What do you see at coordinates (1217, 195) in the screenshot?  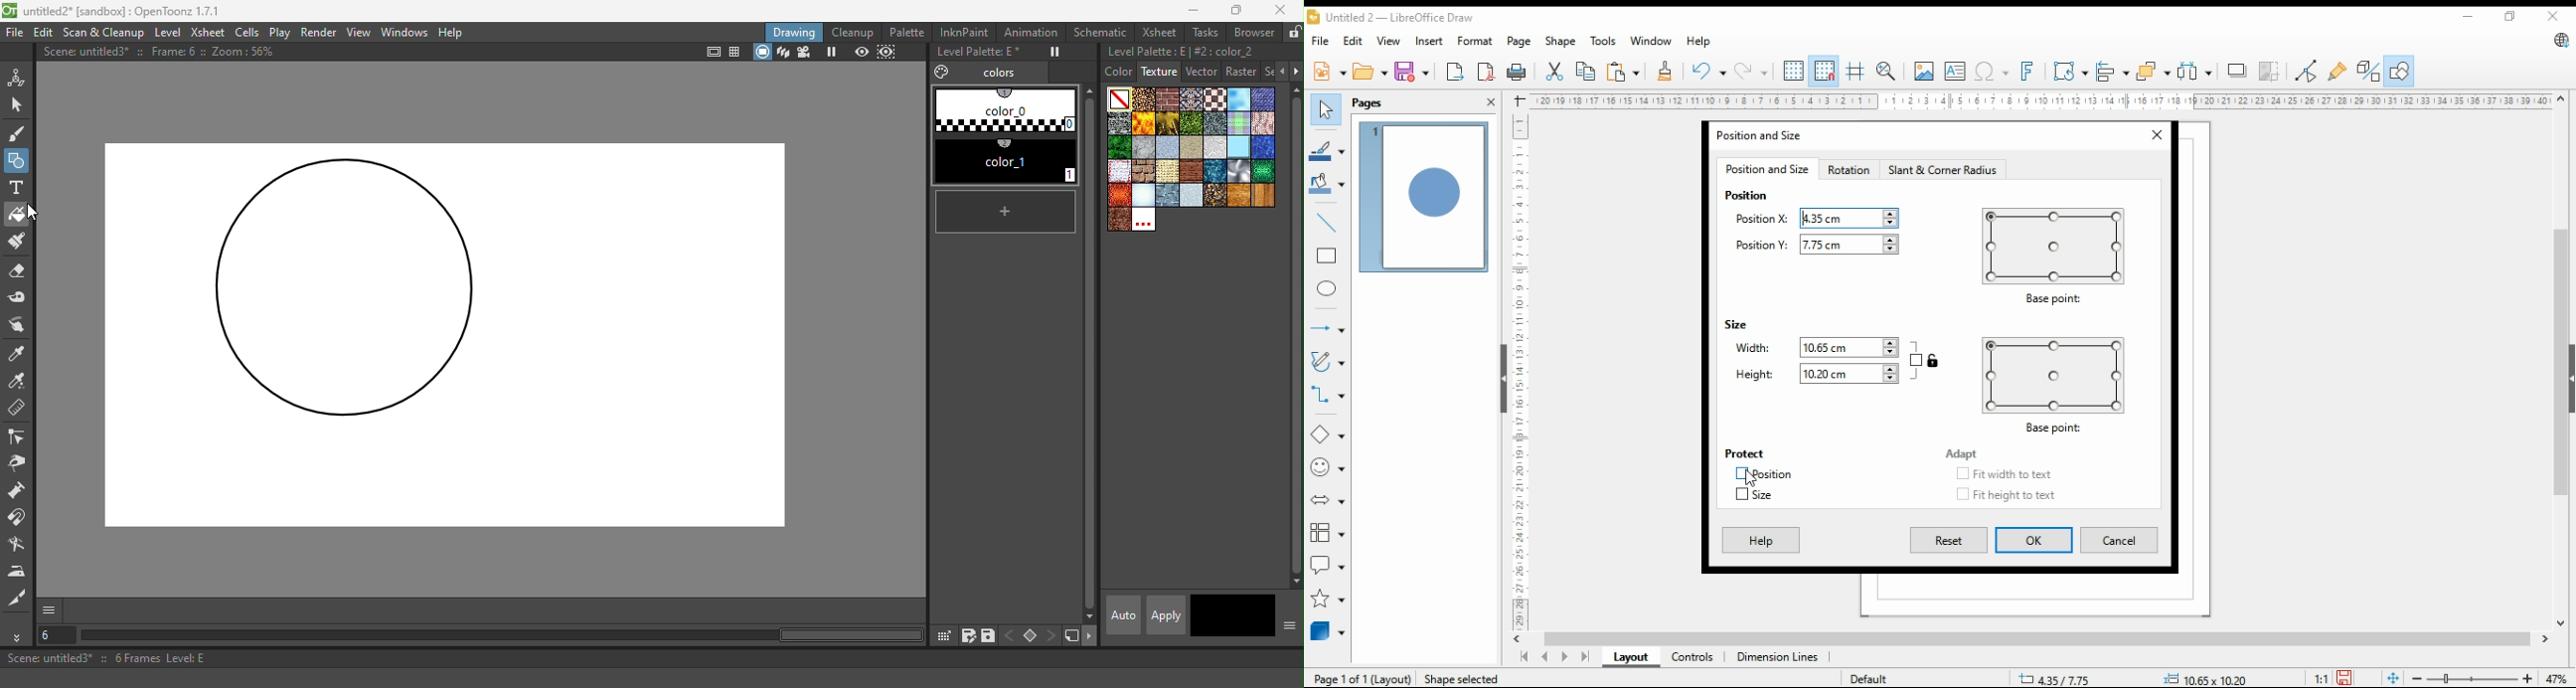 I see `wetpebbles.bmp` at bounding box center [1217, 195].